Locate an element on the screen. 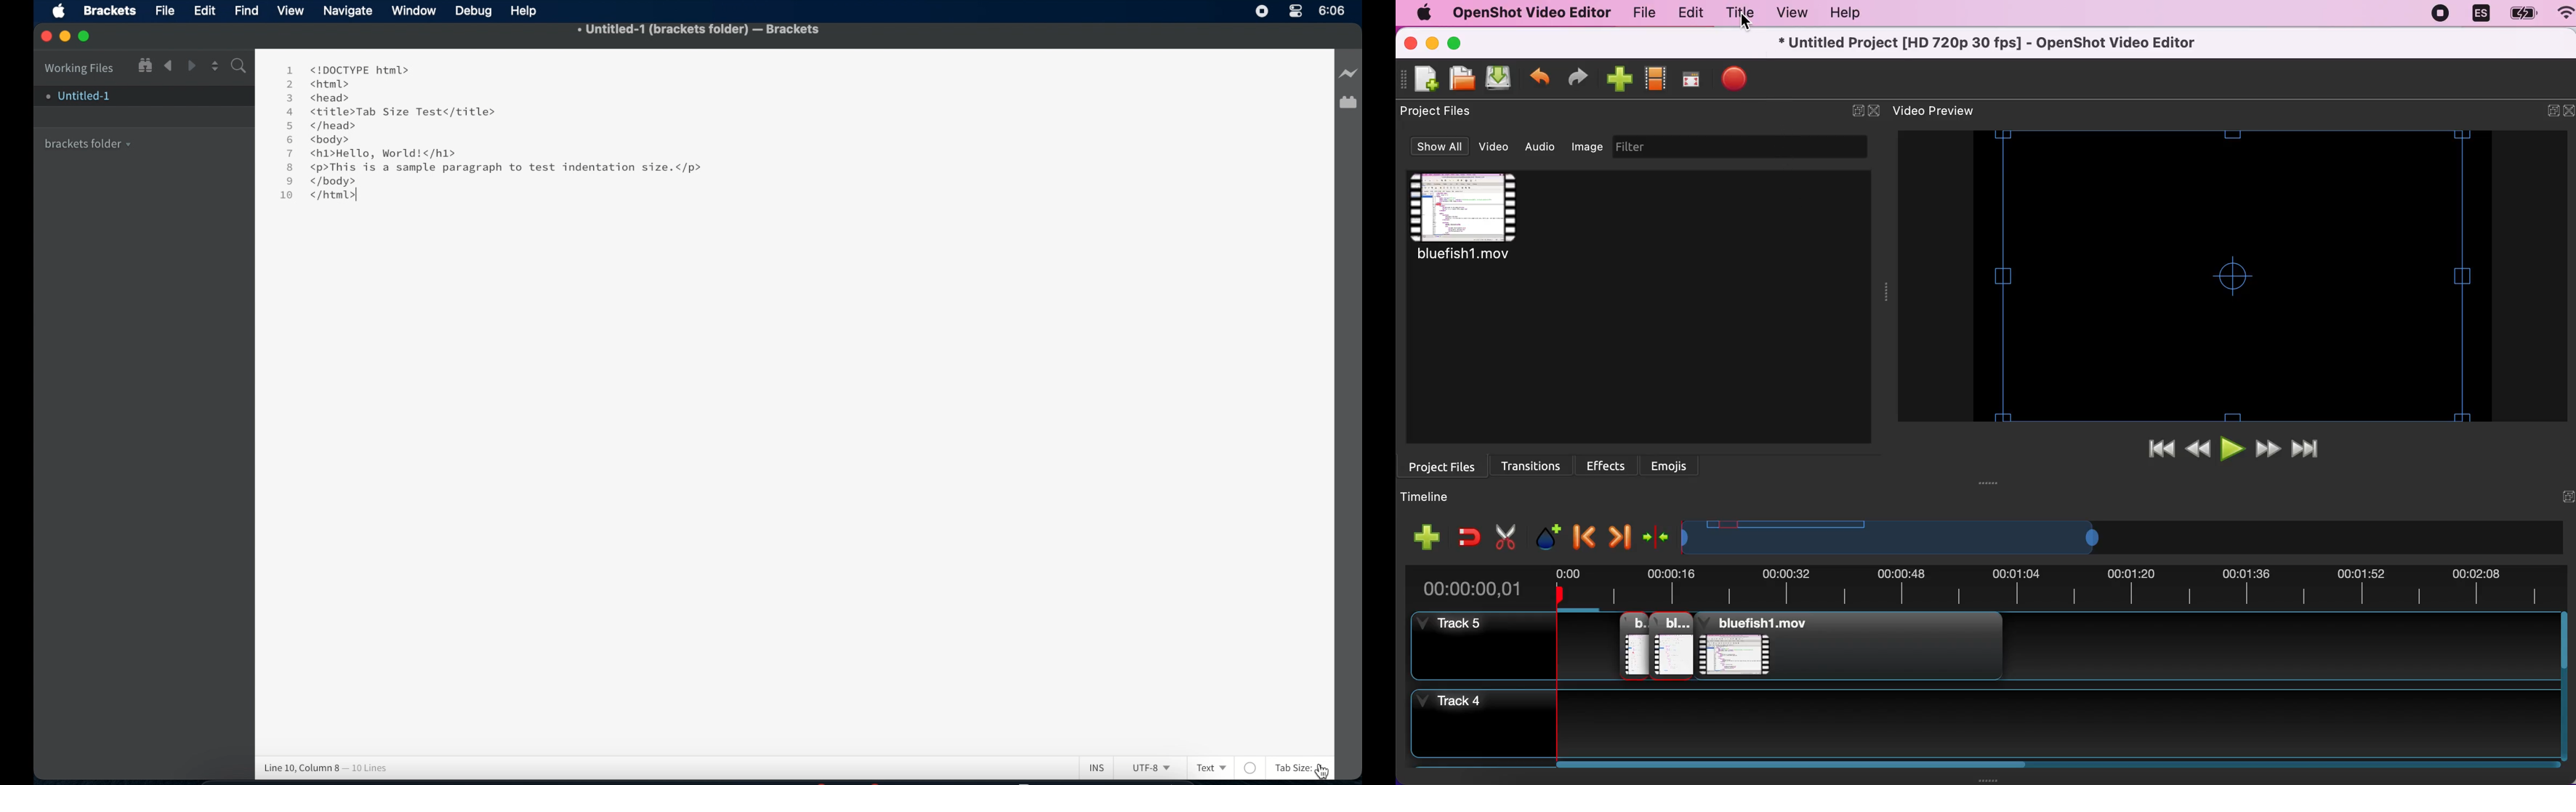  Working Files is located at coordinates (79, 66).